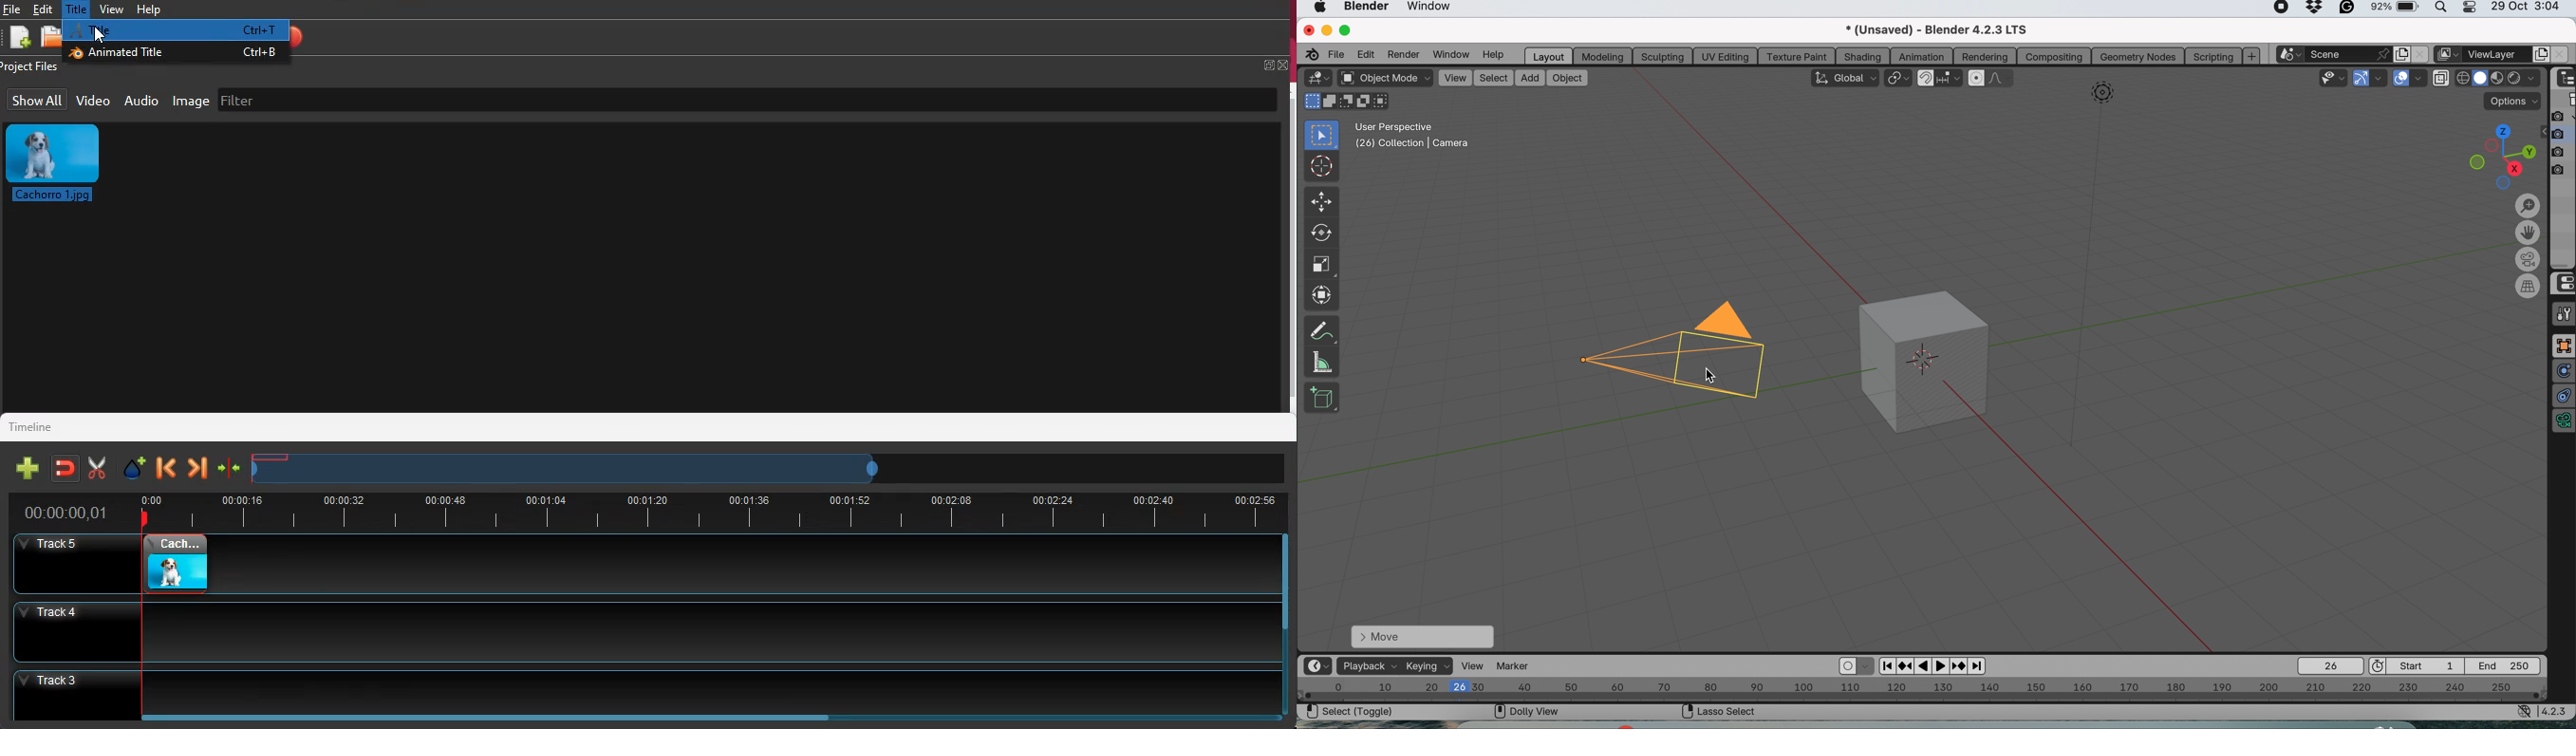 Image resolution: width=2576 pixels, height=756 pixels. What do you see at coordinates (2443, 80) in the screenshot?
I see `toggle xray` at bounding box center [2443, 80].